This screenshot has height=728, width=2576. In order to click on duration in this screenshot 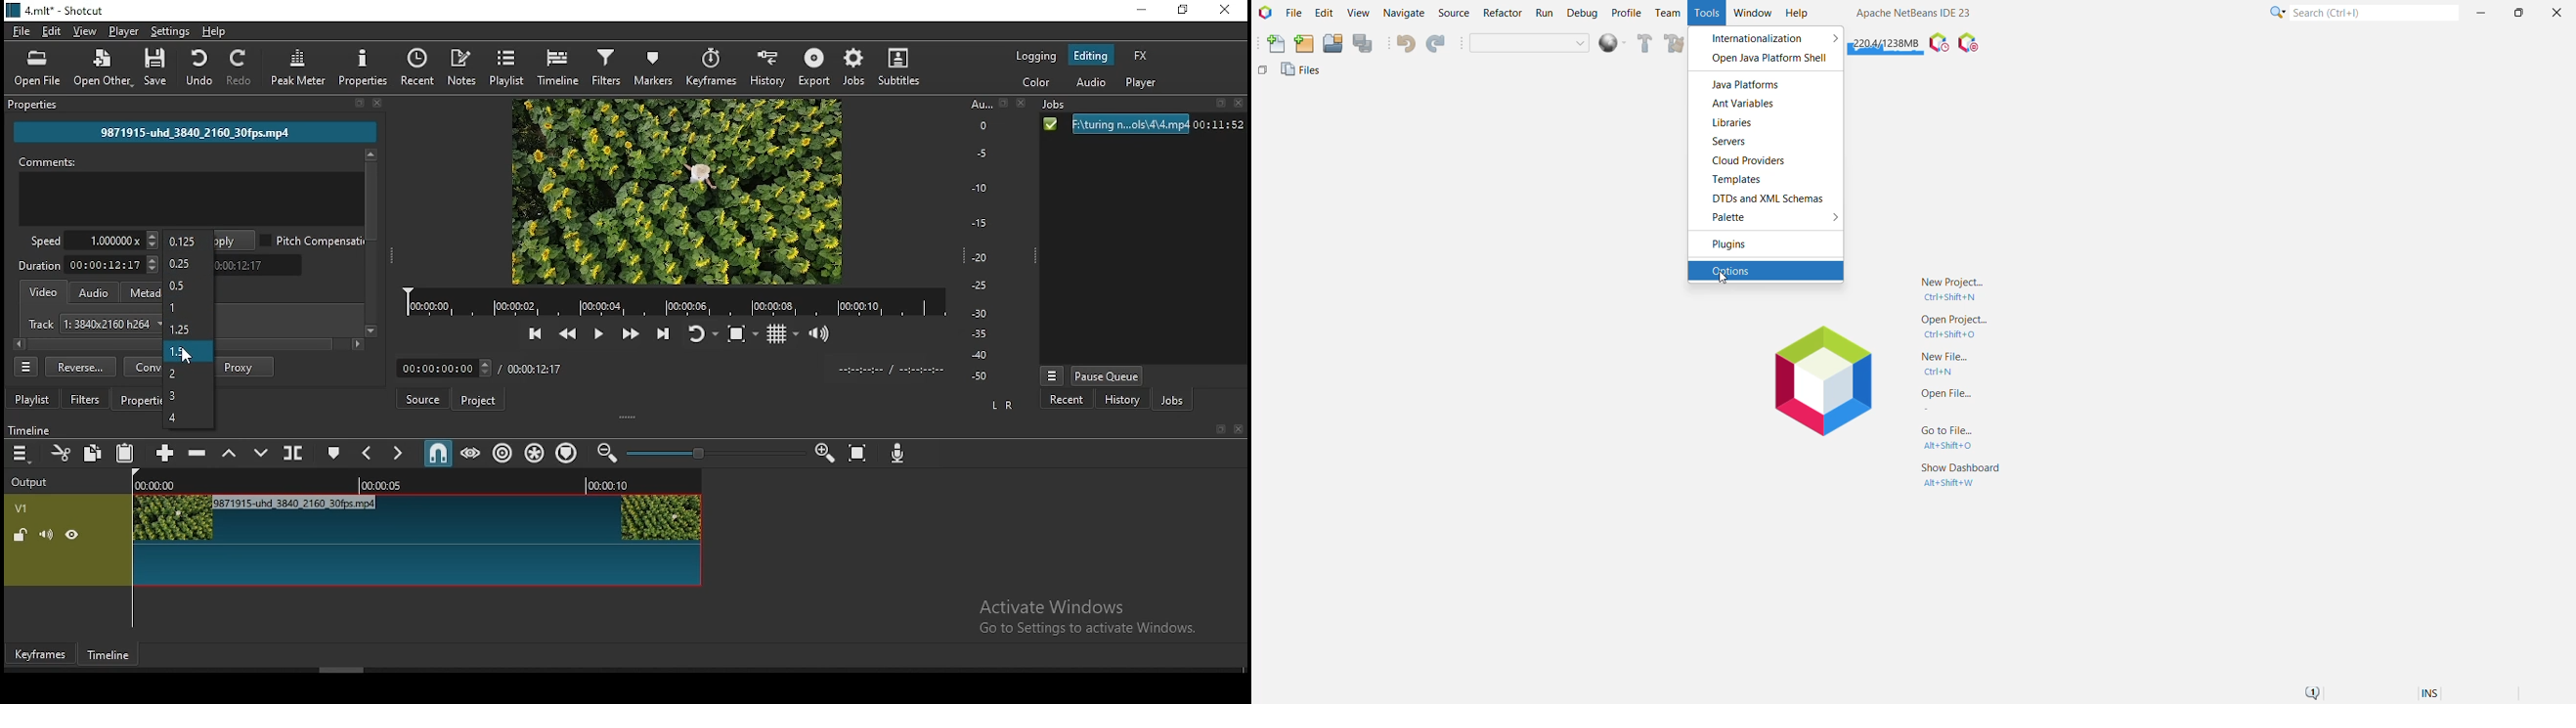, I will do `click(88, 267)`.